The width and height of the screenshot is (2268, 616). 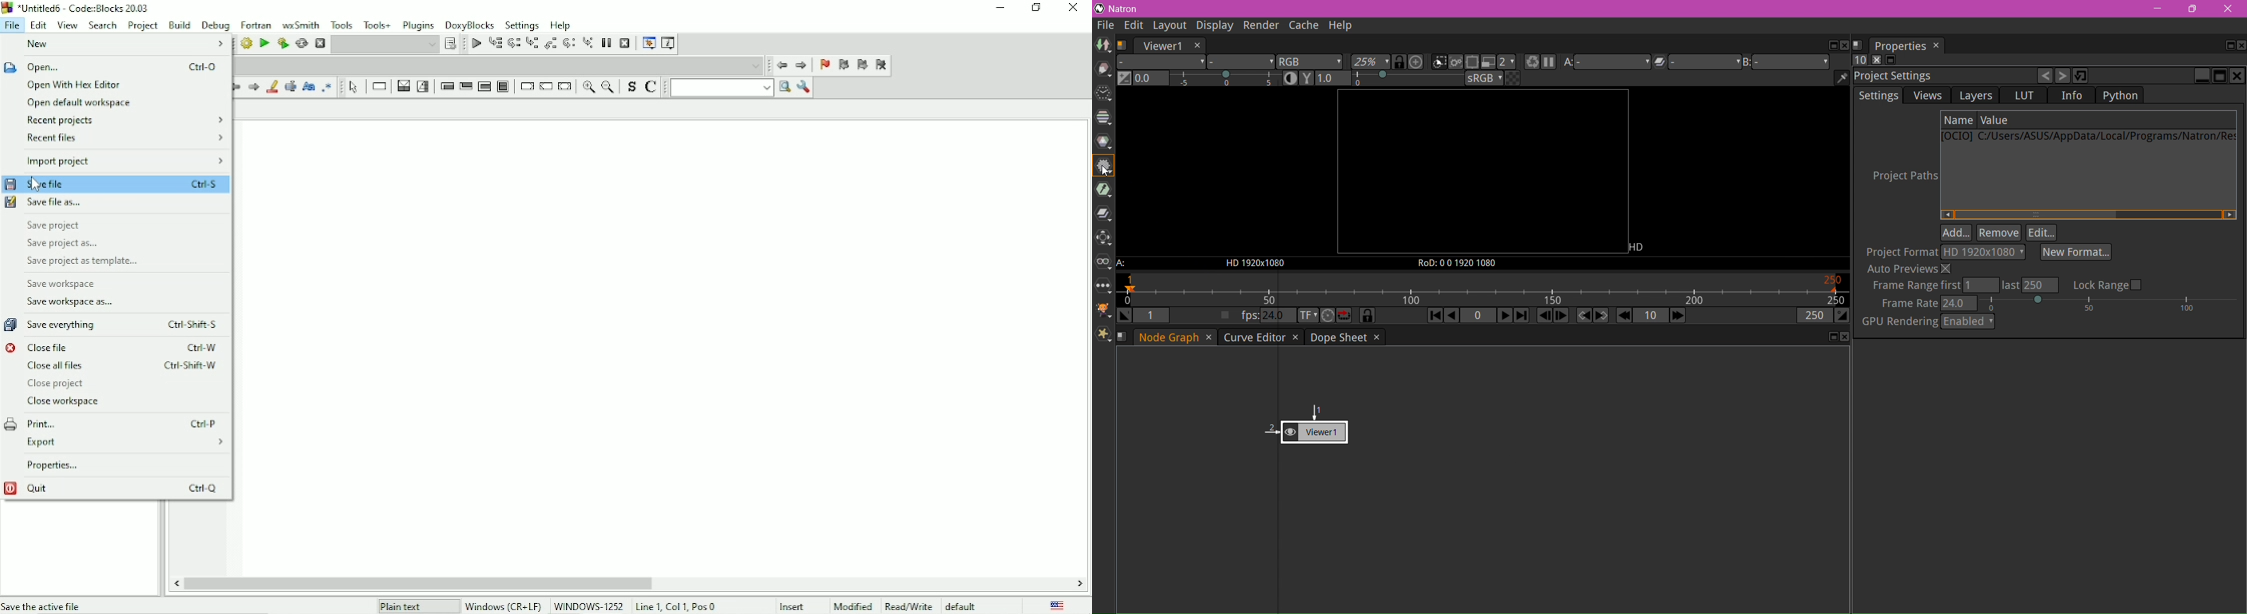 What do you see at coordinates (1123, 45) in the screenshot?
I see `Manage layouts for this pane` at bounding box center [1123, 45].